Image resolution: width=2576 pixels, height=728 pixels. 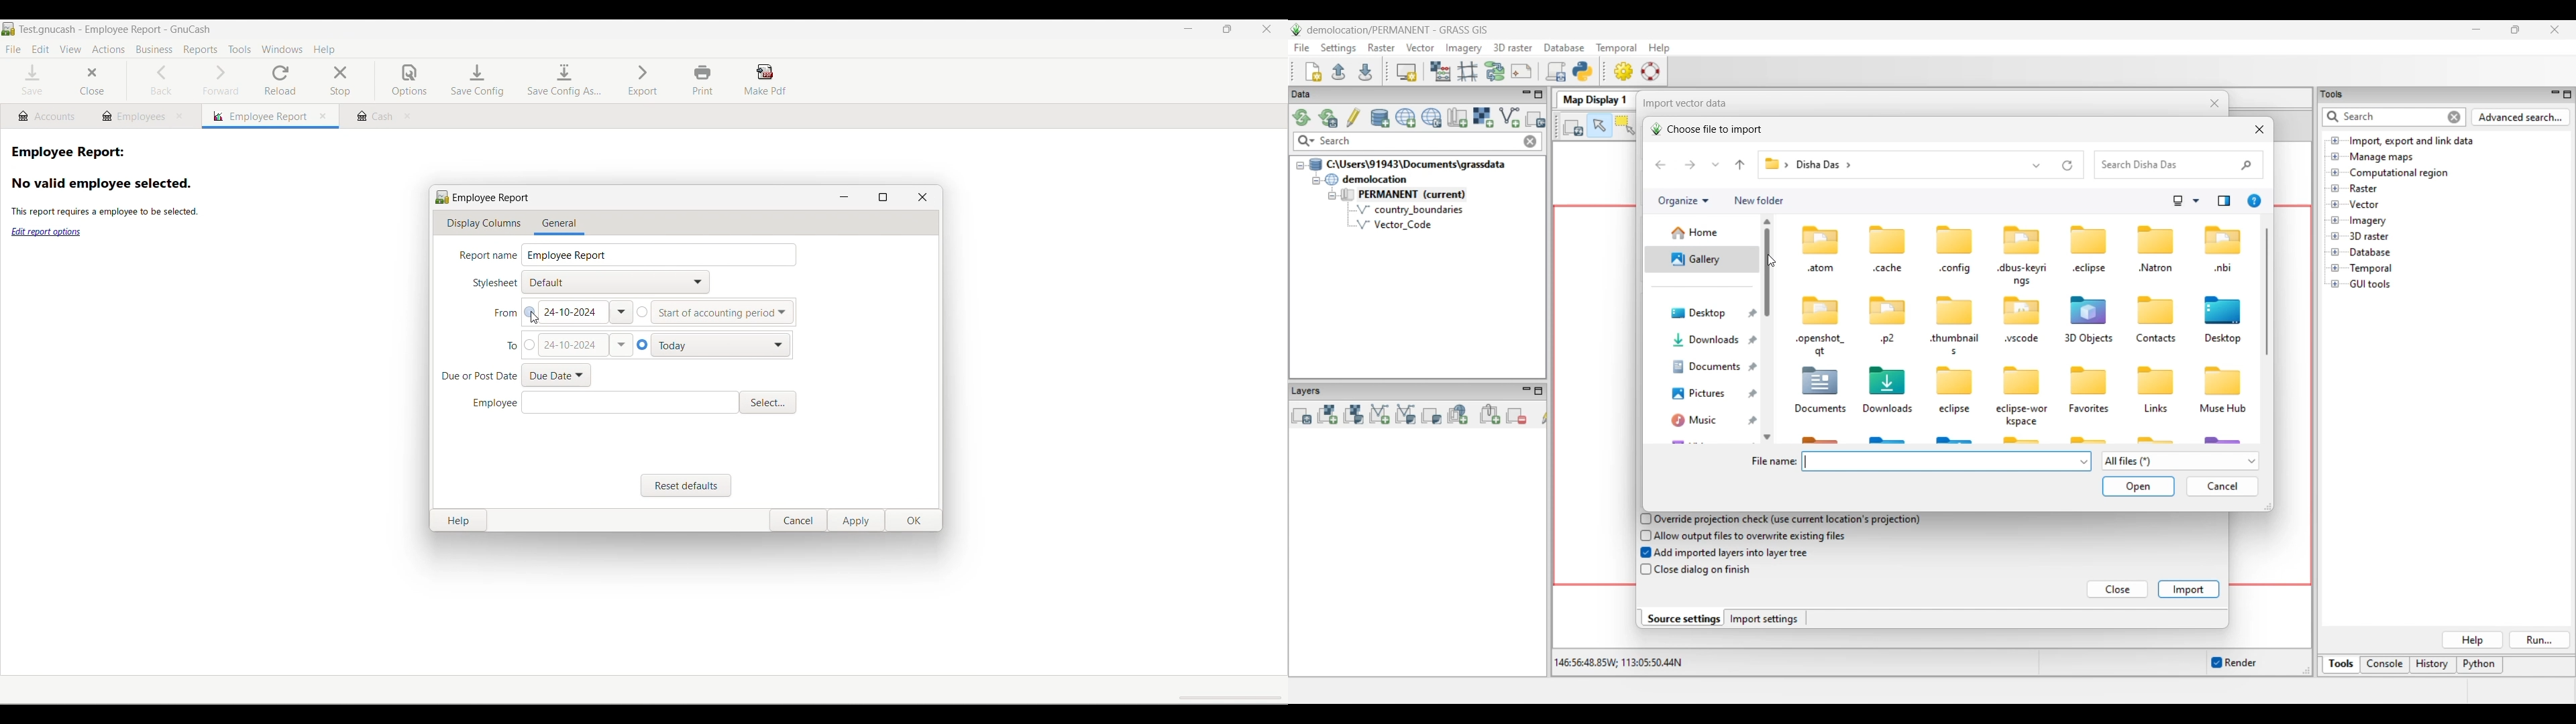 What do you see at coordinates (1432, 118) in the screenshot?
I see `Download sample project (location) to current GRASS database` at bounding box center [1432, 118].